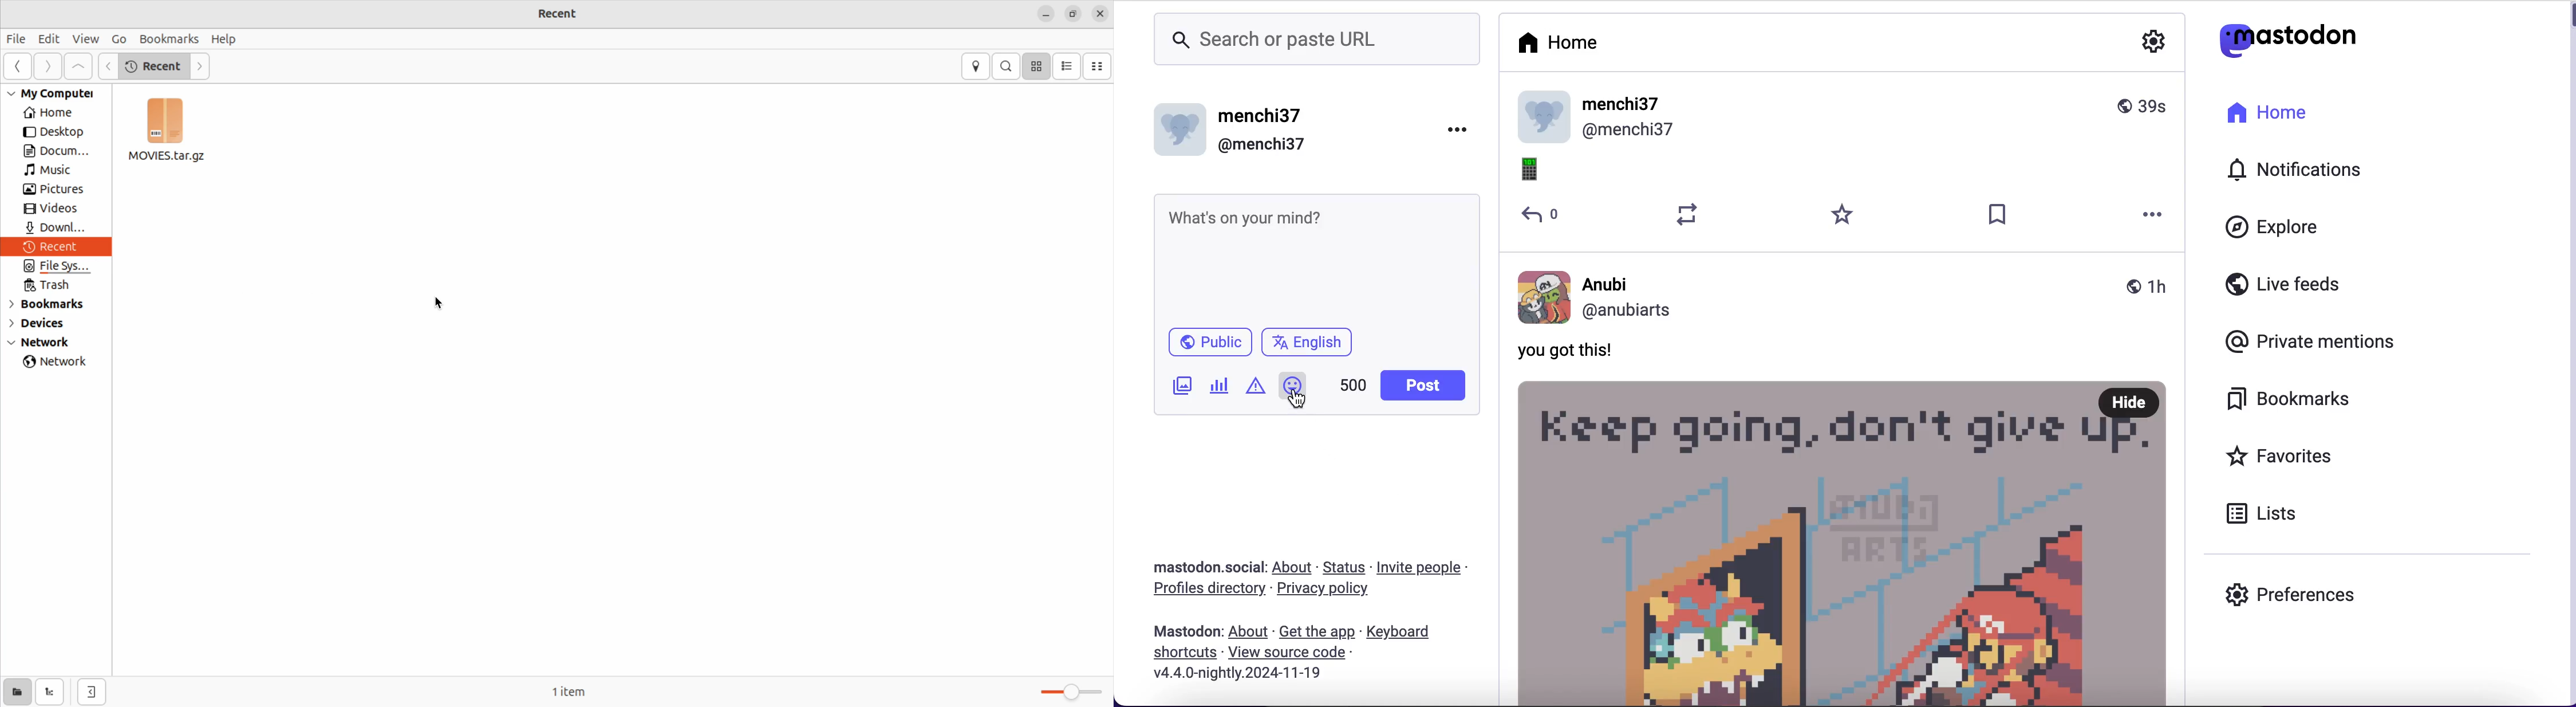 This screenshot has width=2576, height=728. I want to click on more options, so click(2154, 215).